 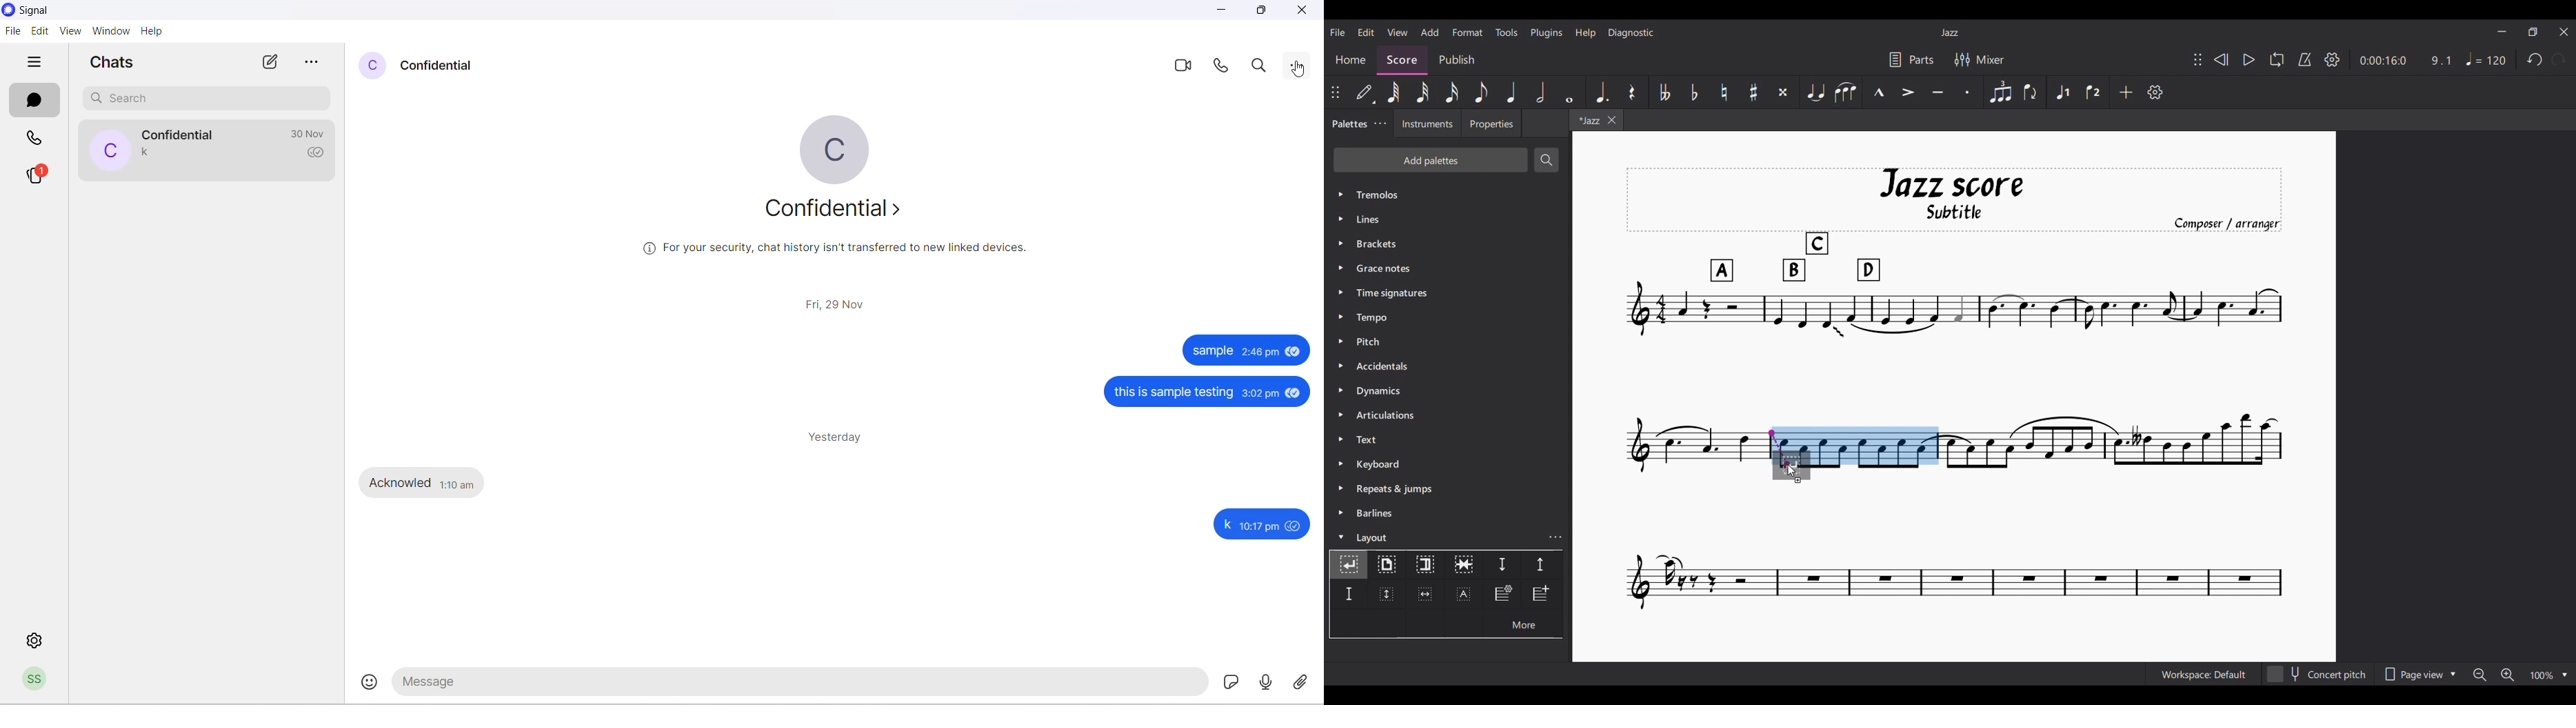 What do you see at coordinates (1448, 489) in the screenshot?
I see `Repeats and jumps` at bounding box center [1448, 489].